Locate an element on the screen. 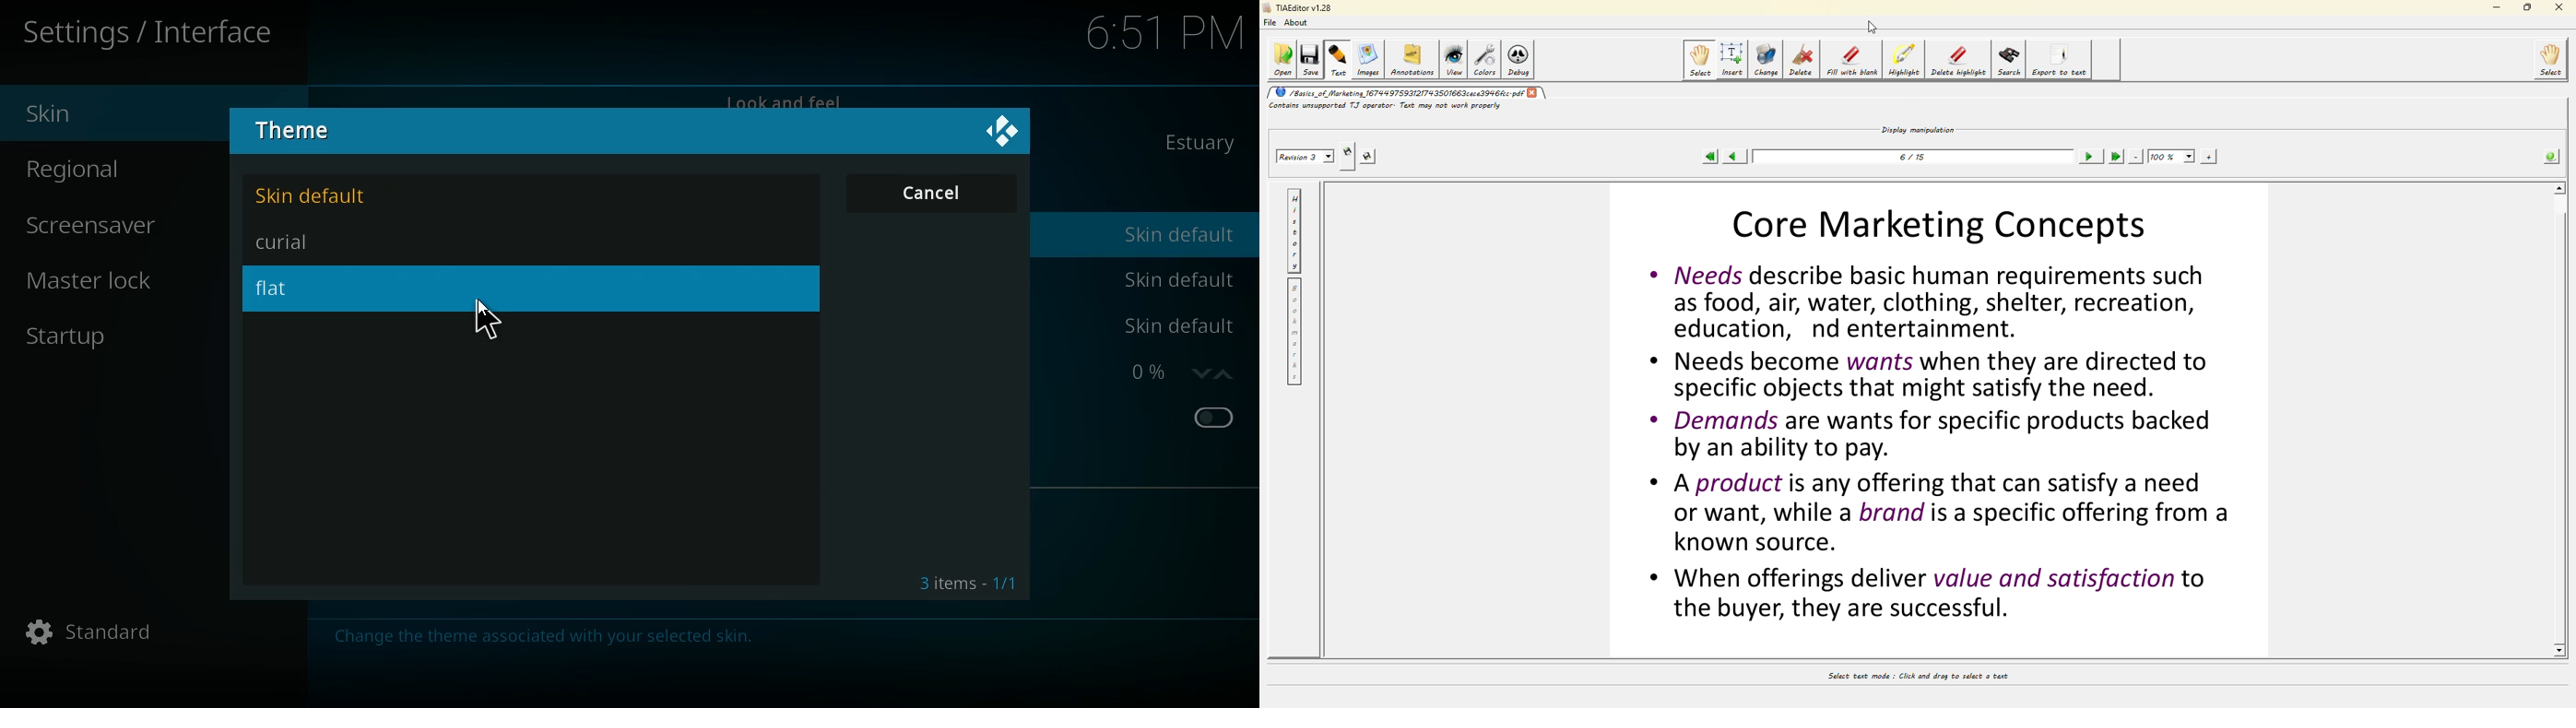 Image resolution: width=2576 pixels, height=728 pixels. skin default is located at coordinates (1178, 278).